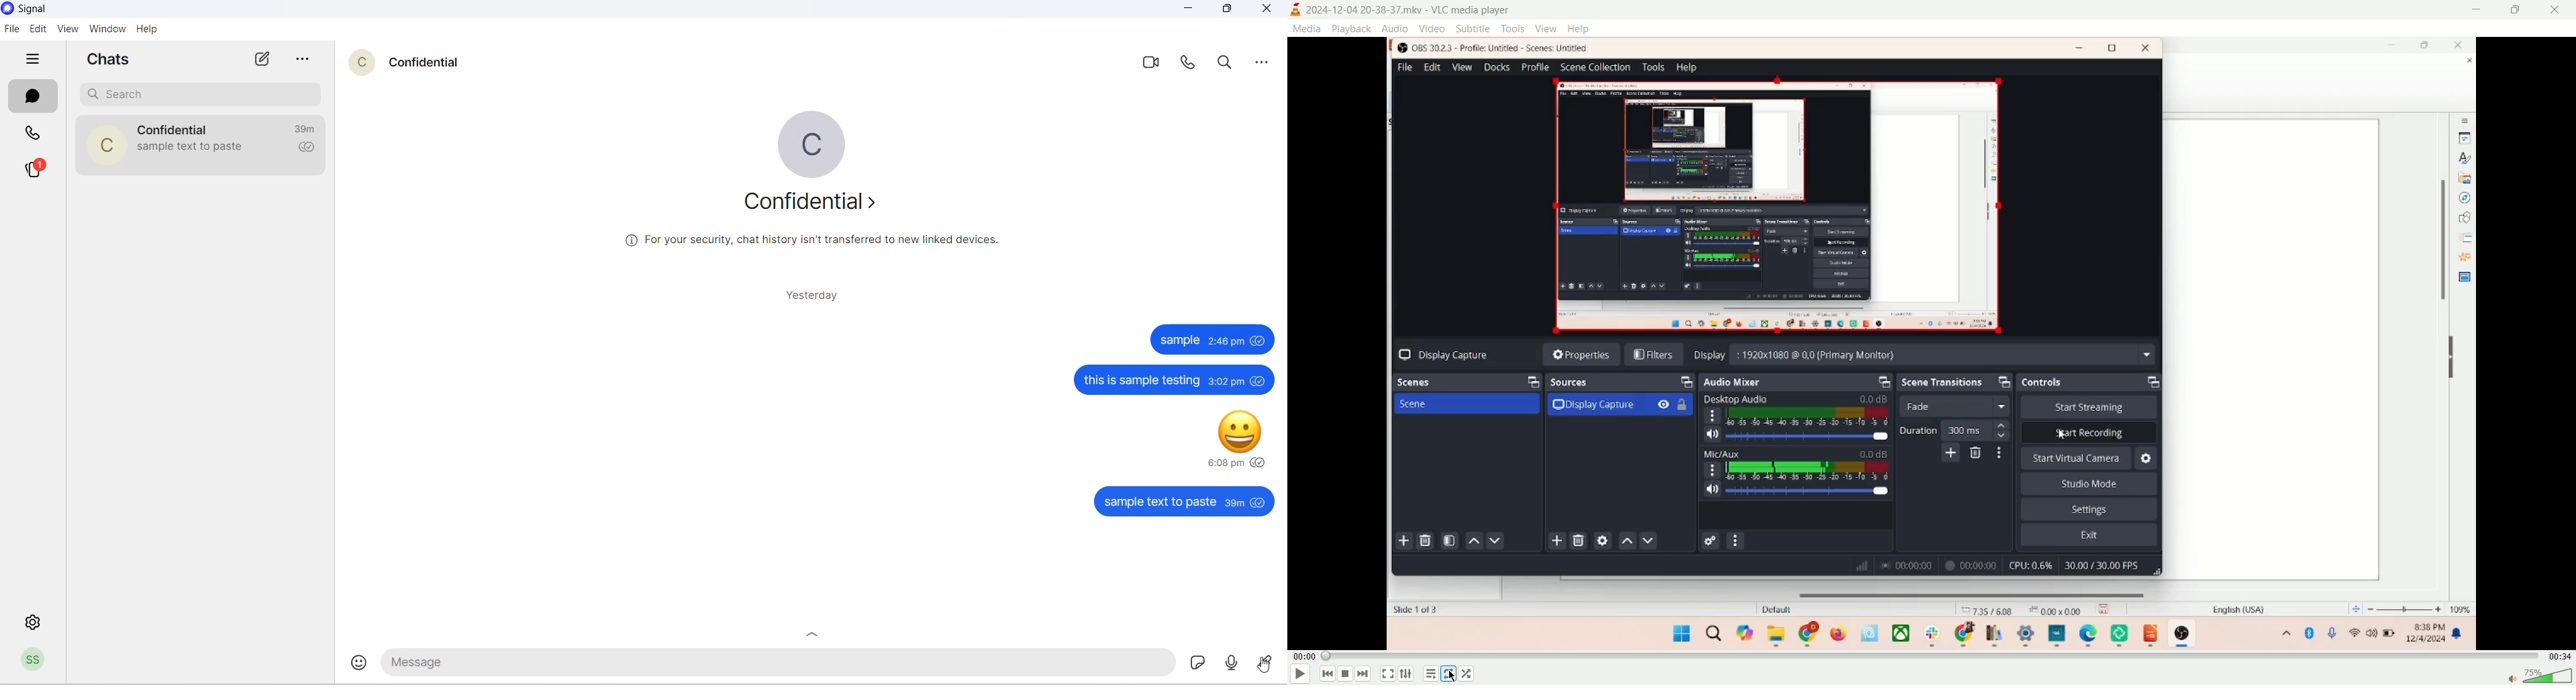  Describe the element at coordinates (31, 97) in the screenshot. I see `chats` at that location.